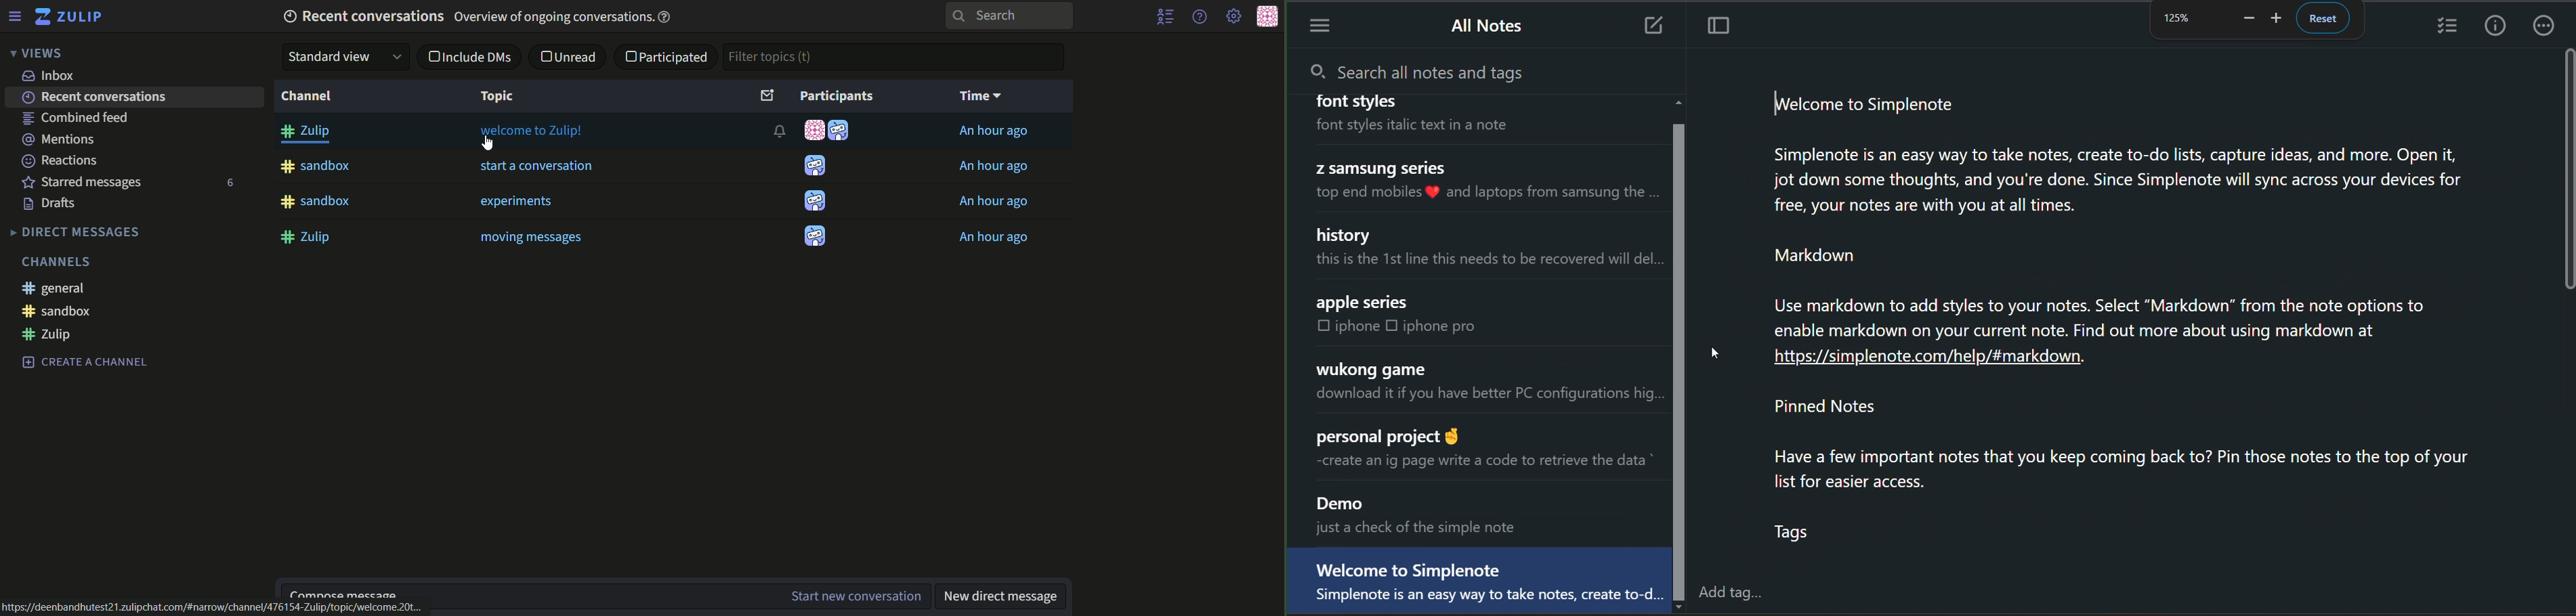 Image resolution: width=2576 pixels, height=616 pixels. Describe the element at coordinates (1007, 16) in the screenshot. I see `search bar` at that location.